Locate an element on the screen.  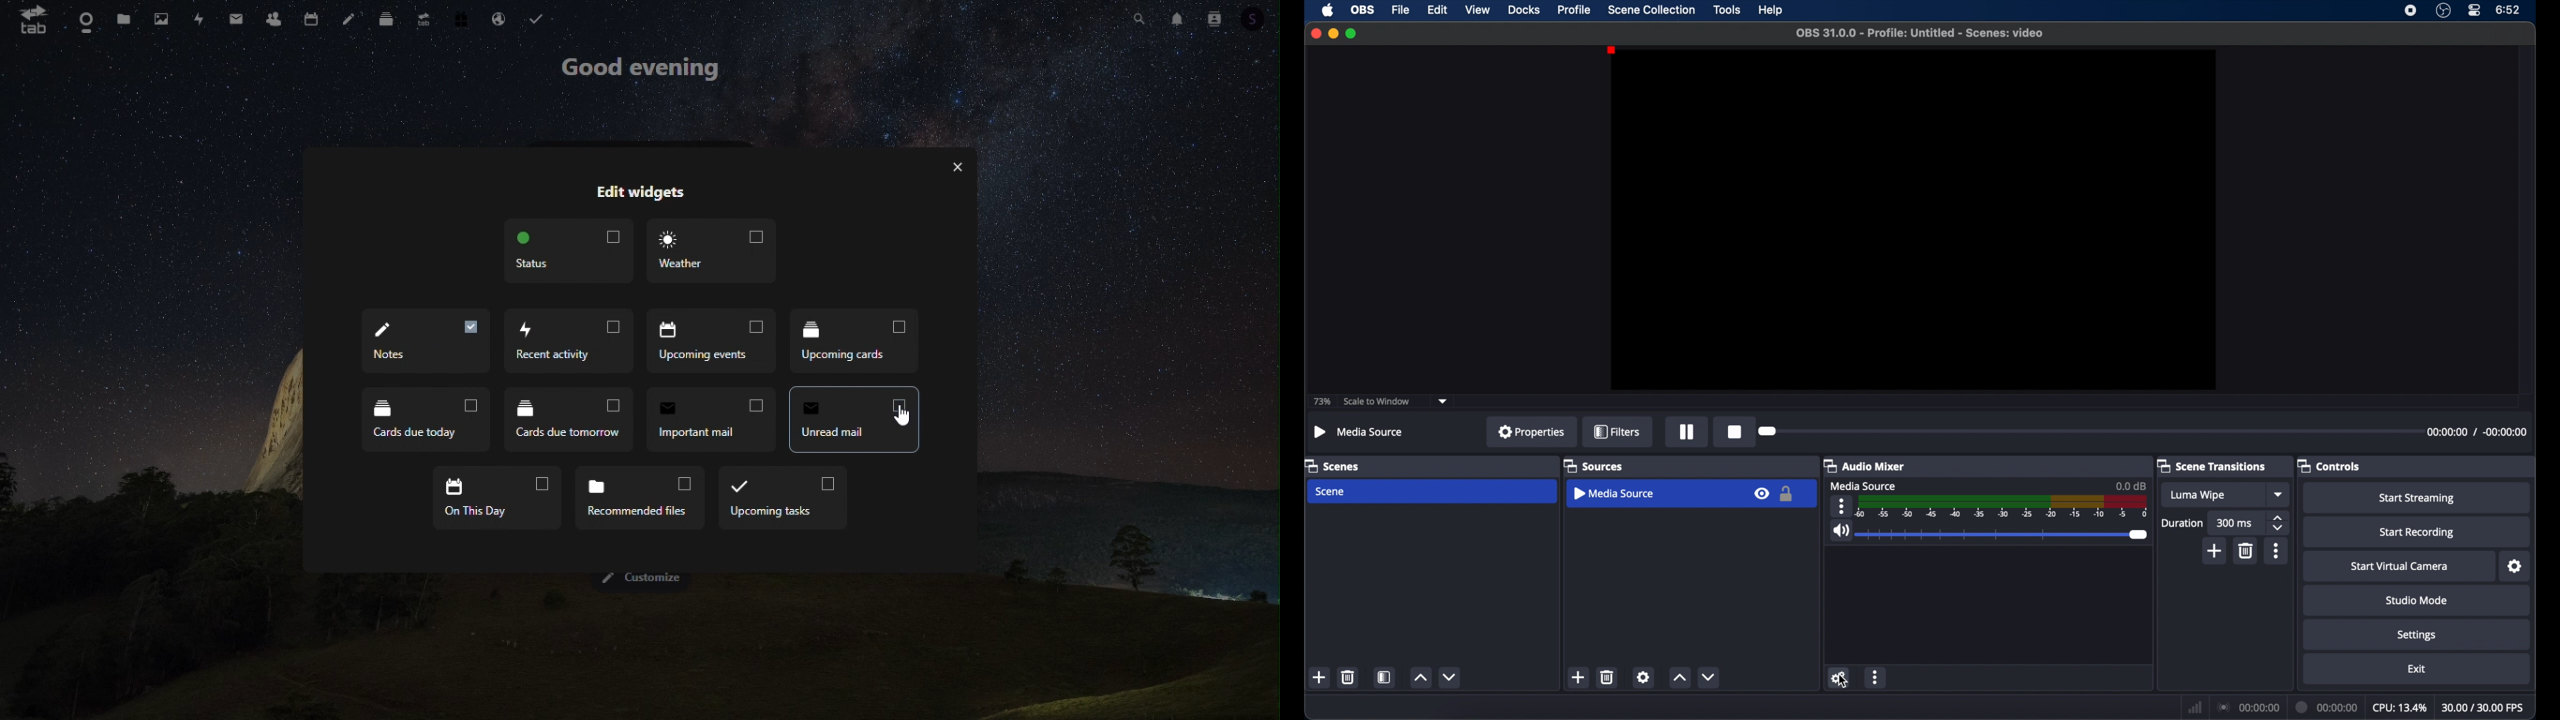
add is located at coordinates (1320, 677).